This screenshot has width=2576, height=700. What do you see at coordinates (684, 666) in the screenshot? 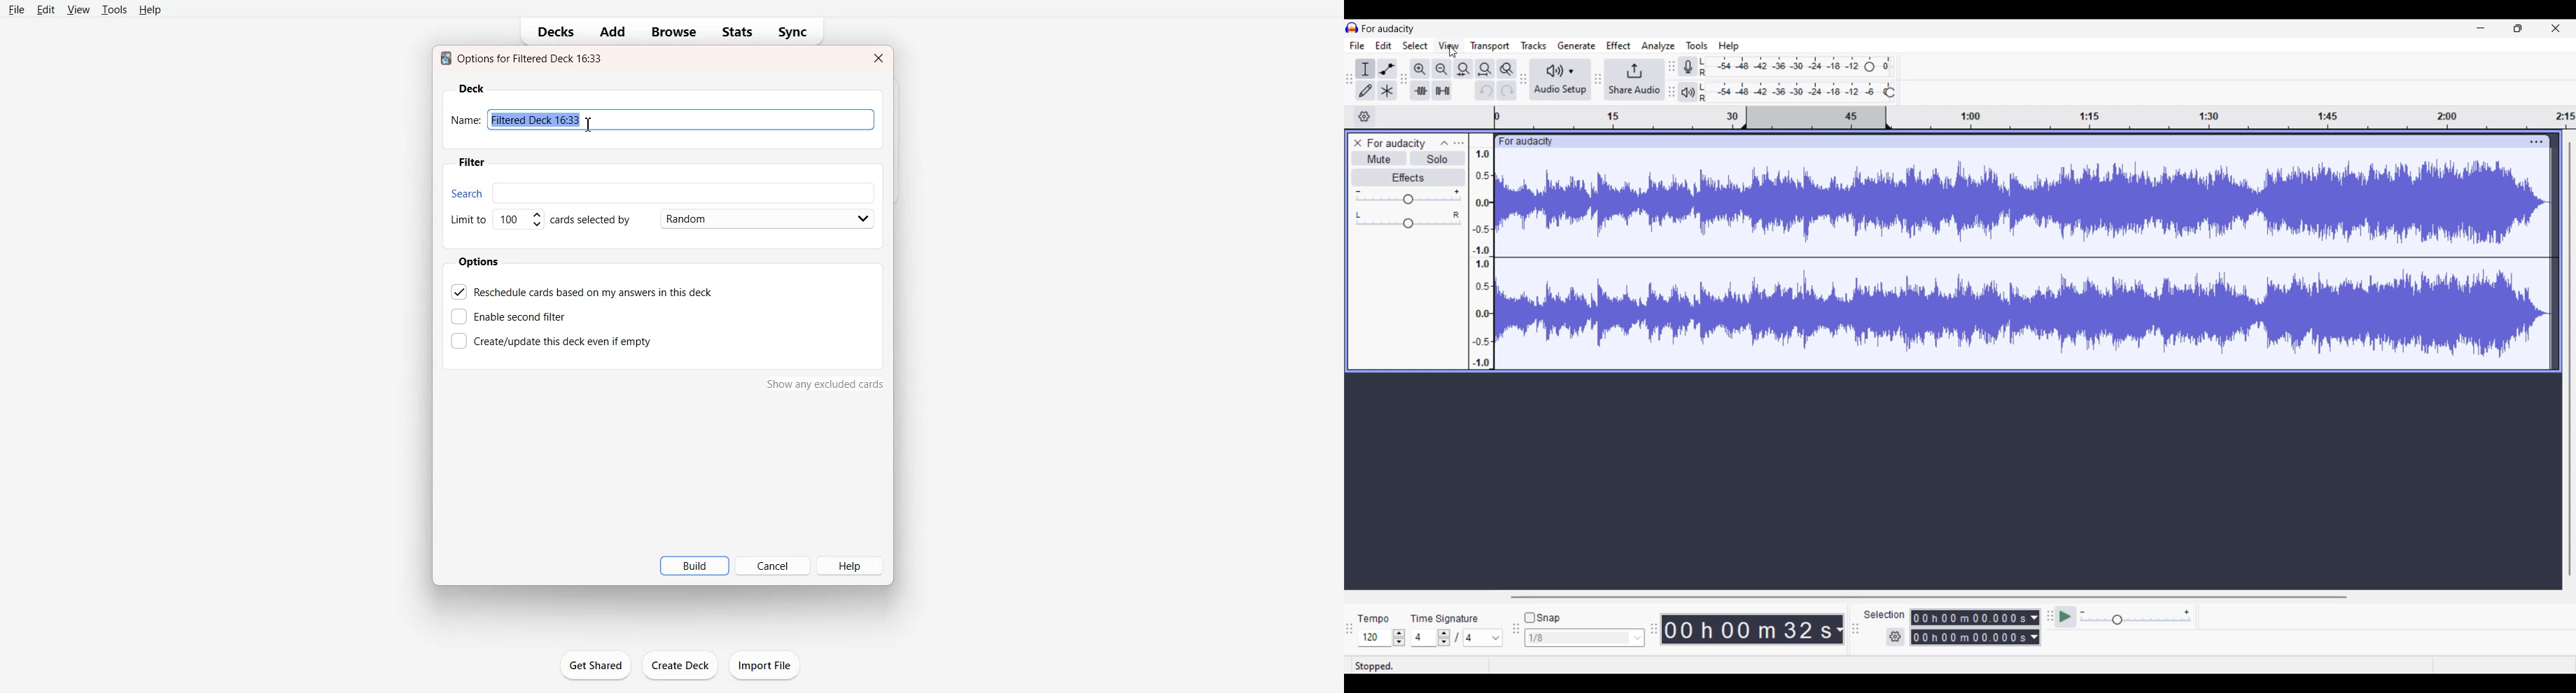
I see `create deck` at bounding box center [684, 666].